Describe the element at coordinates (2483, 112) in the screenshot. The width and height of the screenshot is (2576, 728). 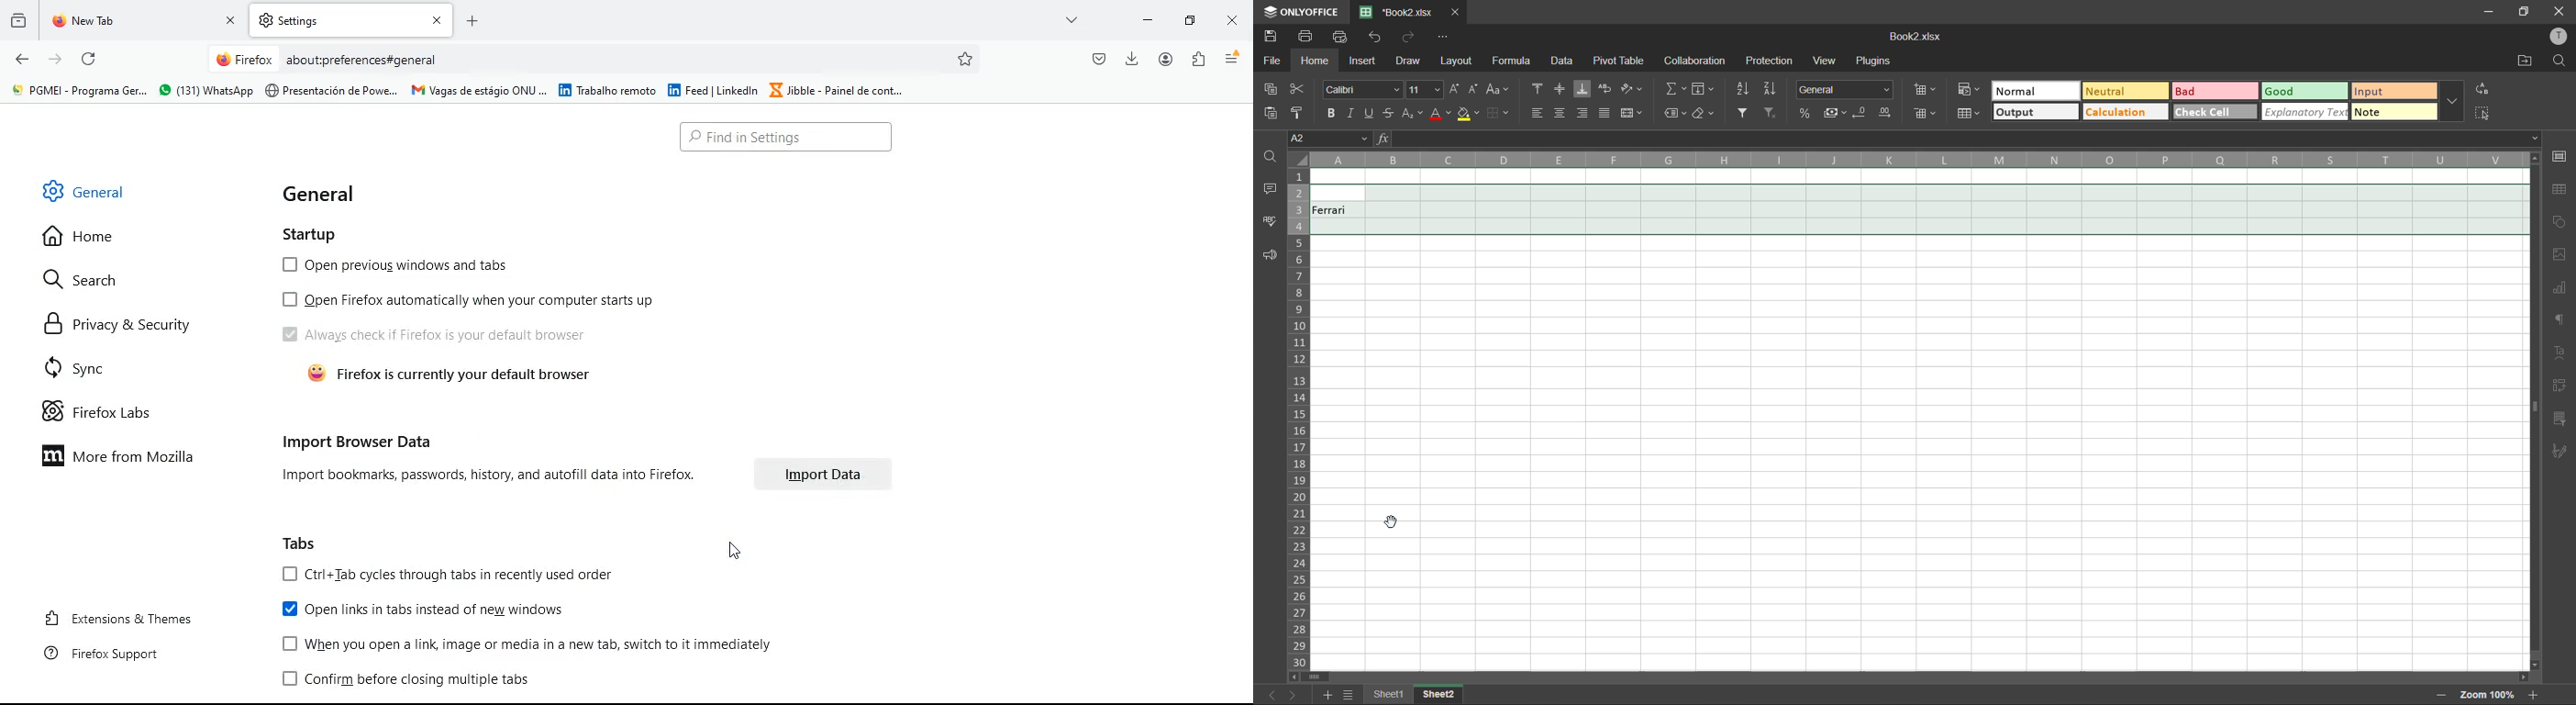
I see `select all` at that location.